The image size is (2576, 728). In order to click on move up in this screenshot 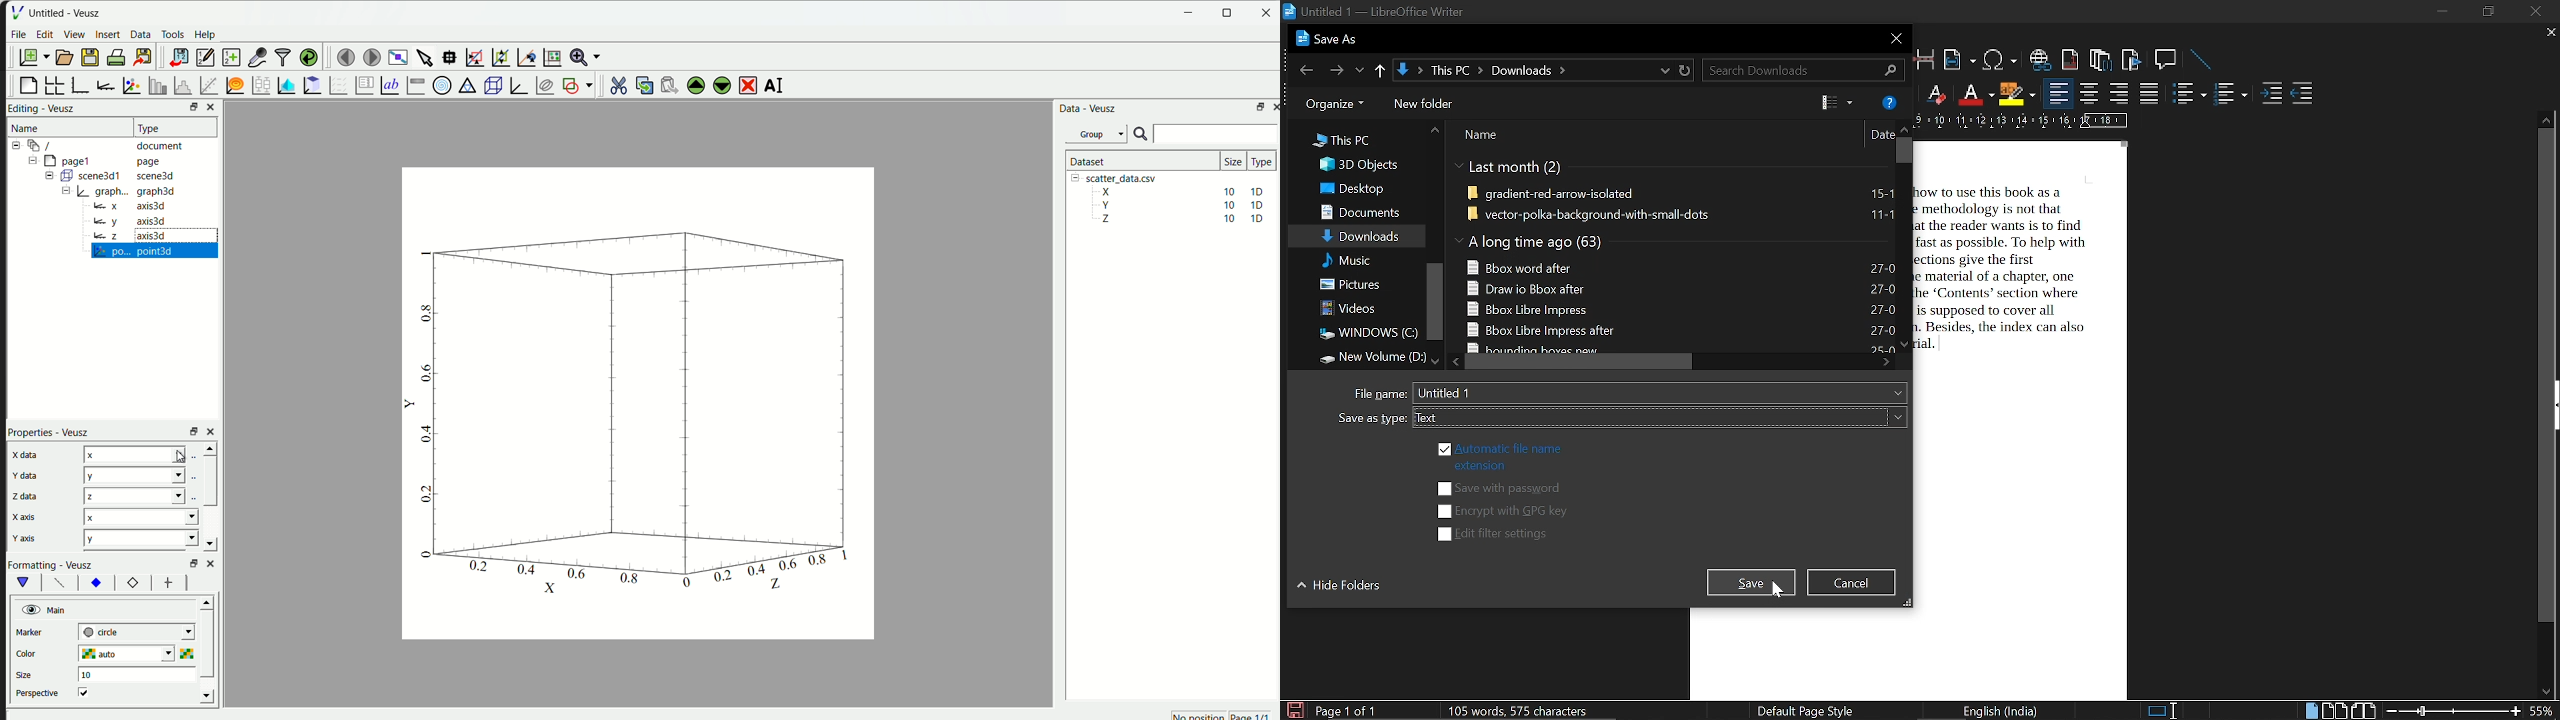, I will do `click(1902, 129)`.